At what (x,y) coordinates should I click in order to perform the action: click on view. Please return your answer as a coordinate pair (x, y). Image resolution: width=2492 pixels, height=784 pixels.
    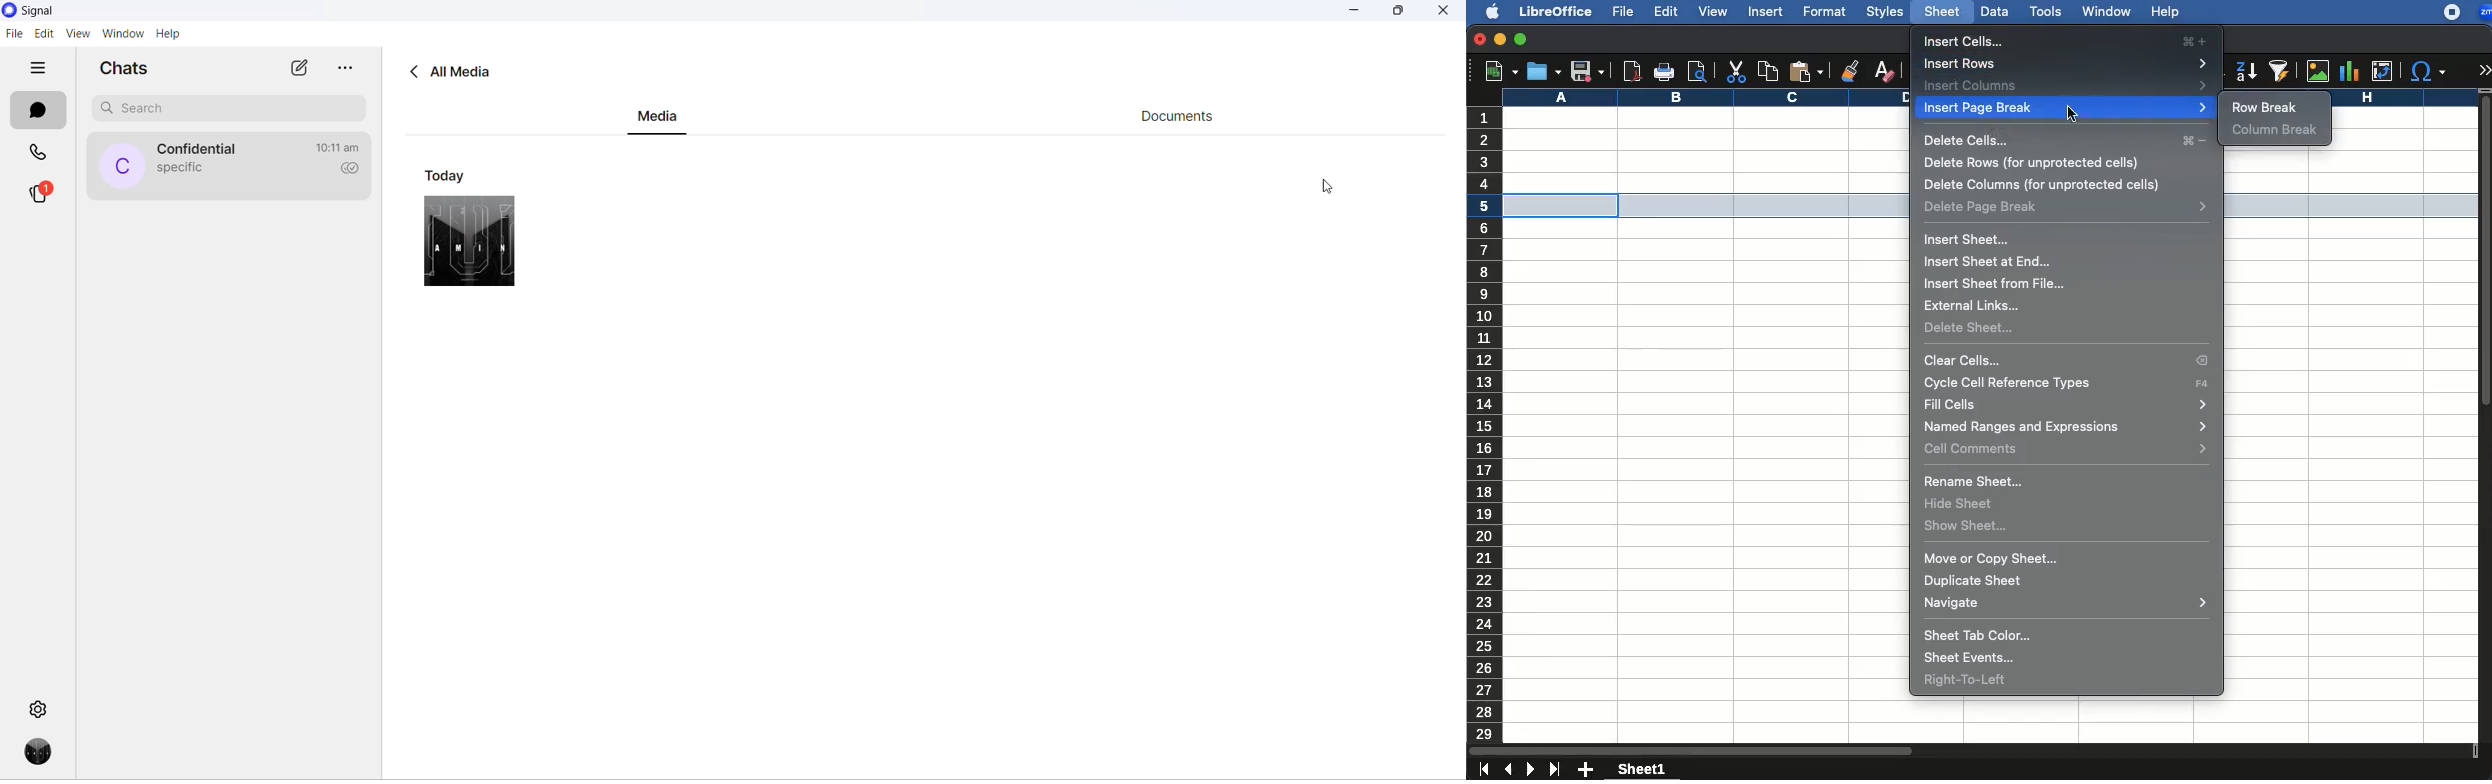
    Looking at the image, I should click on (1712, 12).